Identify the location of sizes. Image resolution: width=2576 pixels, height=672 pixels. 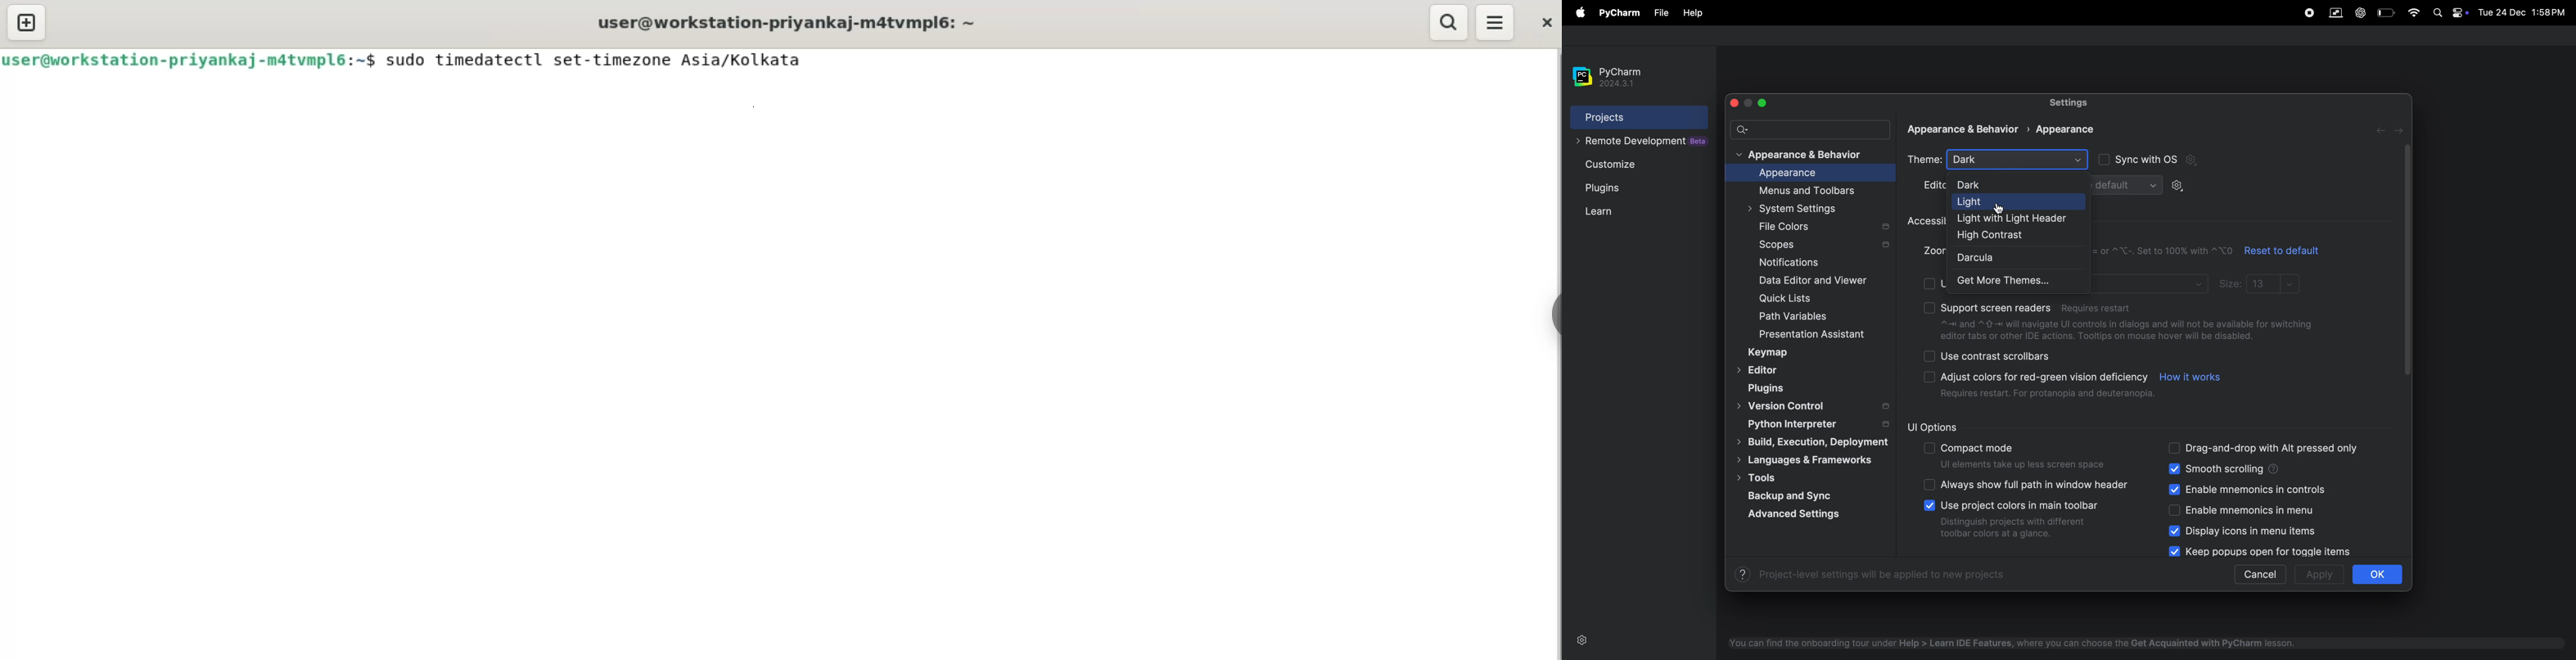
(2231, 283).